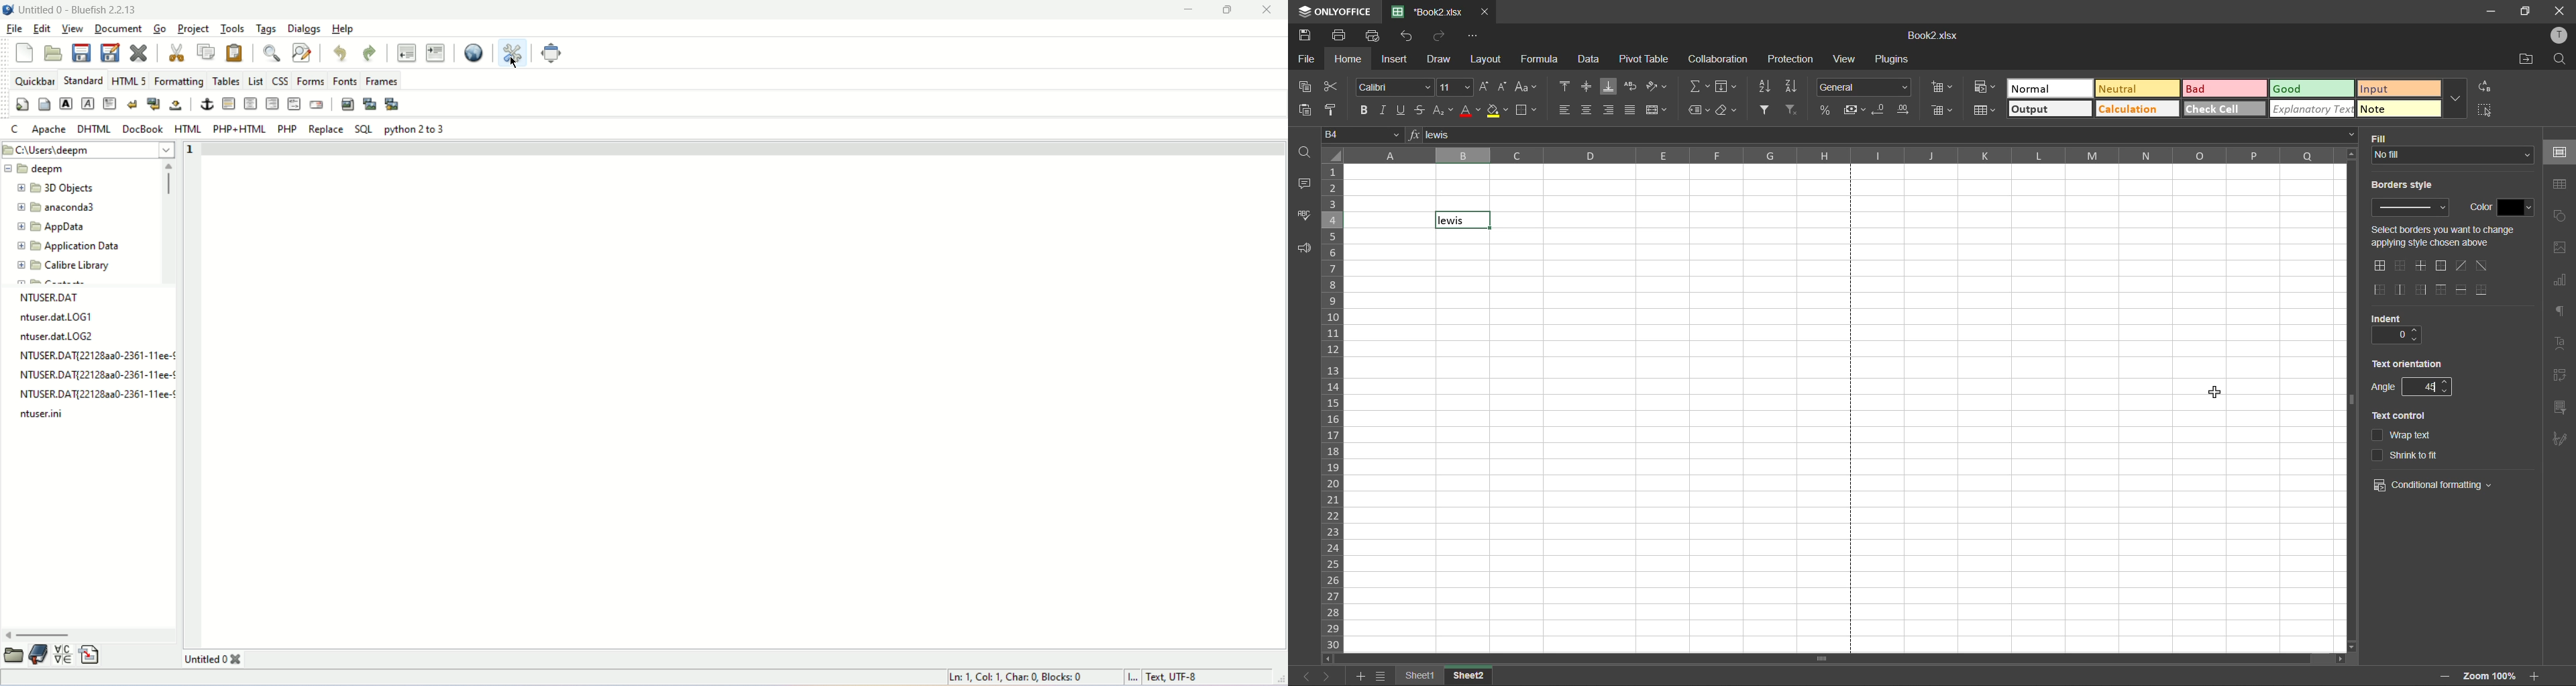 This screenshot has height=700, width=2576. I want to click on quickbar, so click(34, 79).